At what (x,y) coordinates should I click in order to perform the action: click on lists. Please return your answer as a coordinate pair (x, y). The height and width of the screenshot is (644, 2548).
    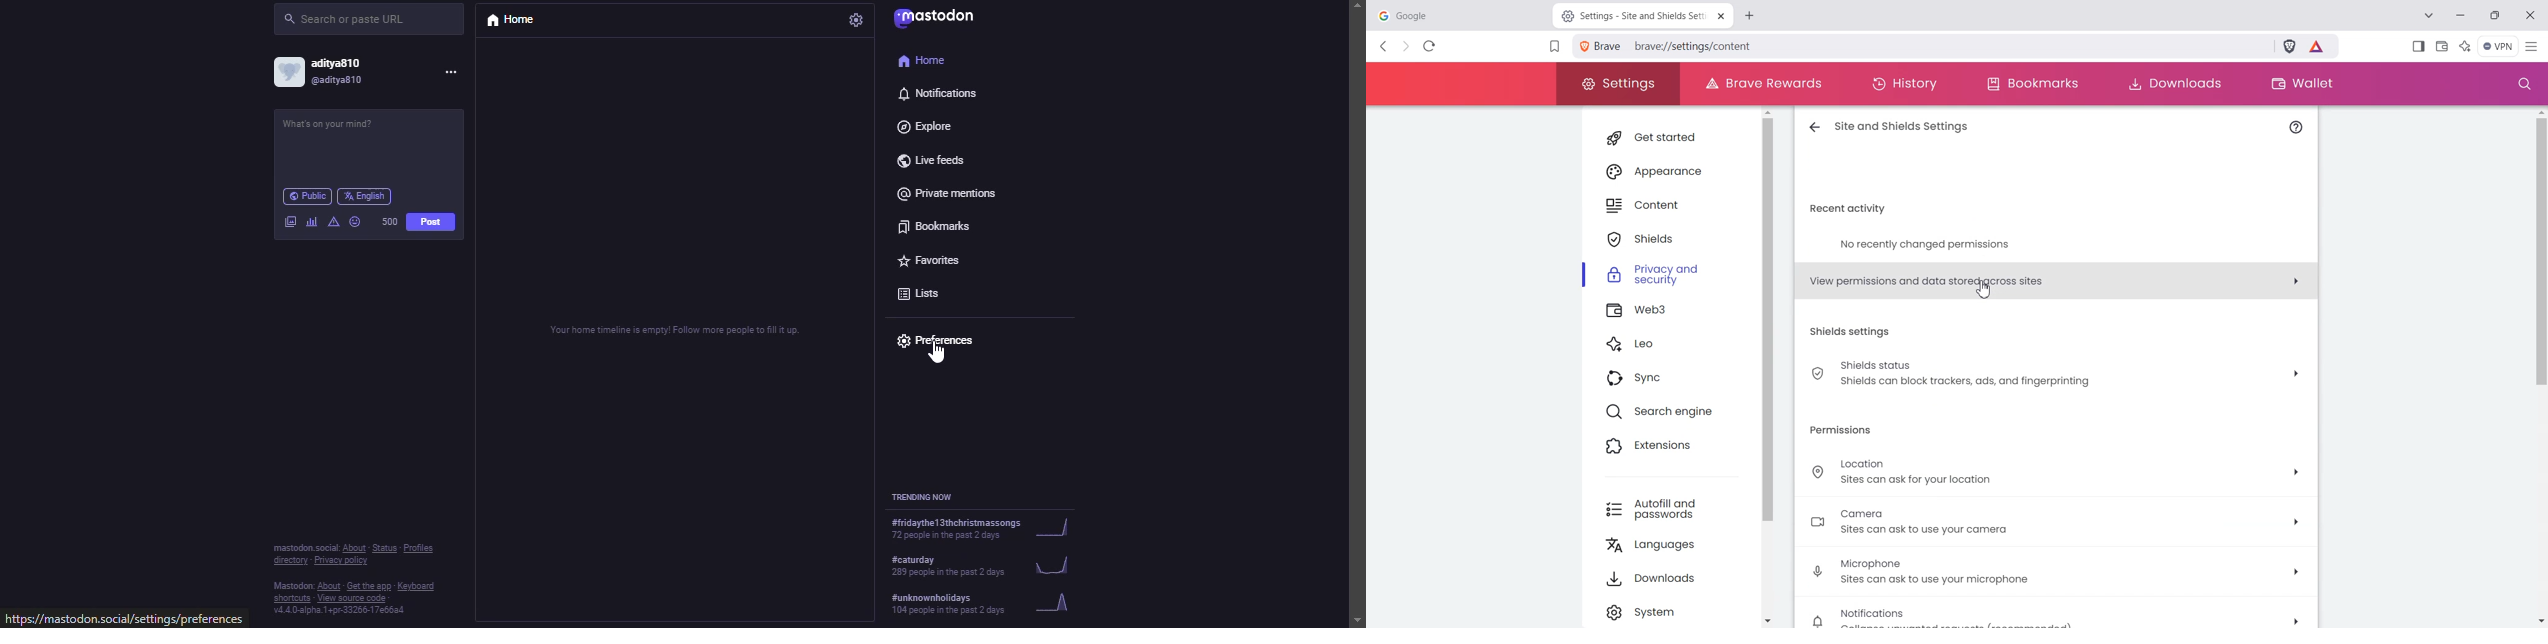
    Looking at the image, I should click on (917, 290).